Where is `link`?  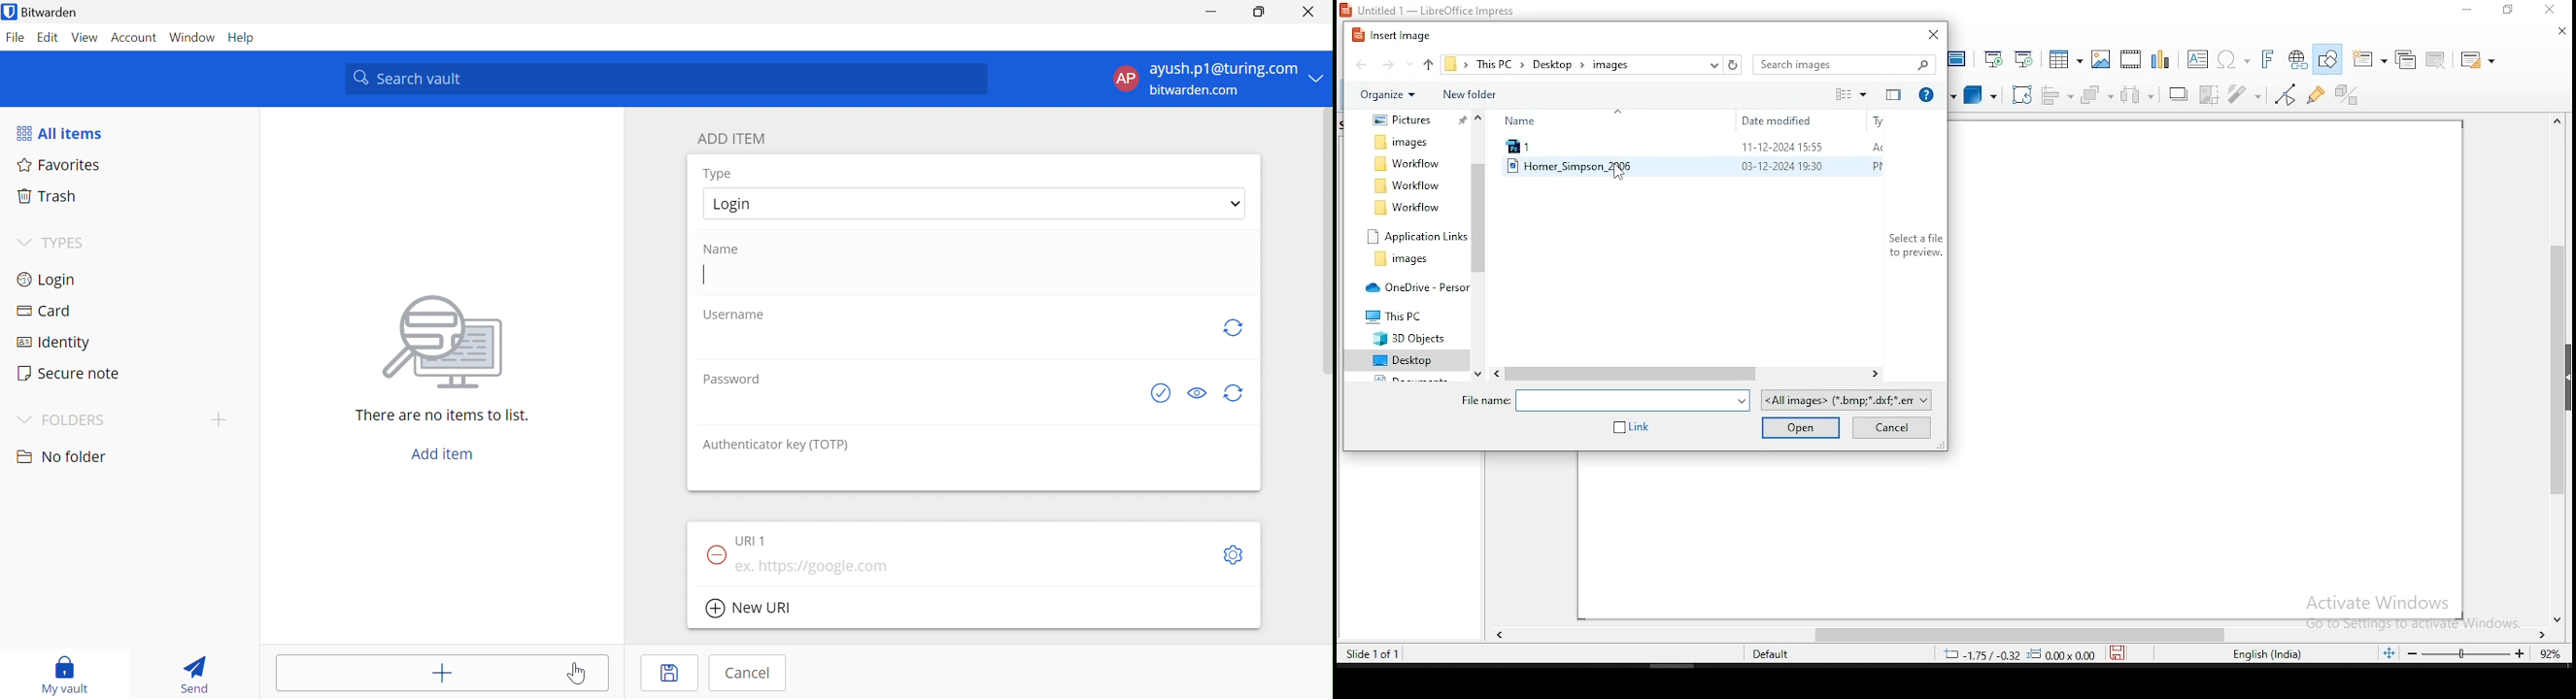 link is located at coordinates (1633, 427).